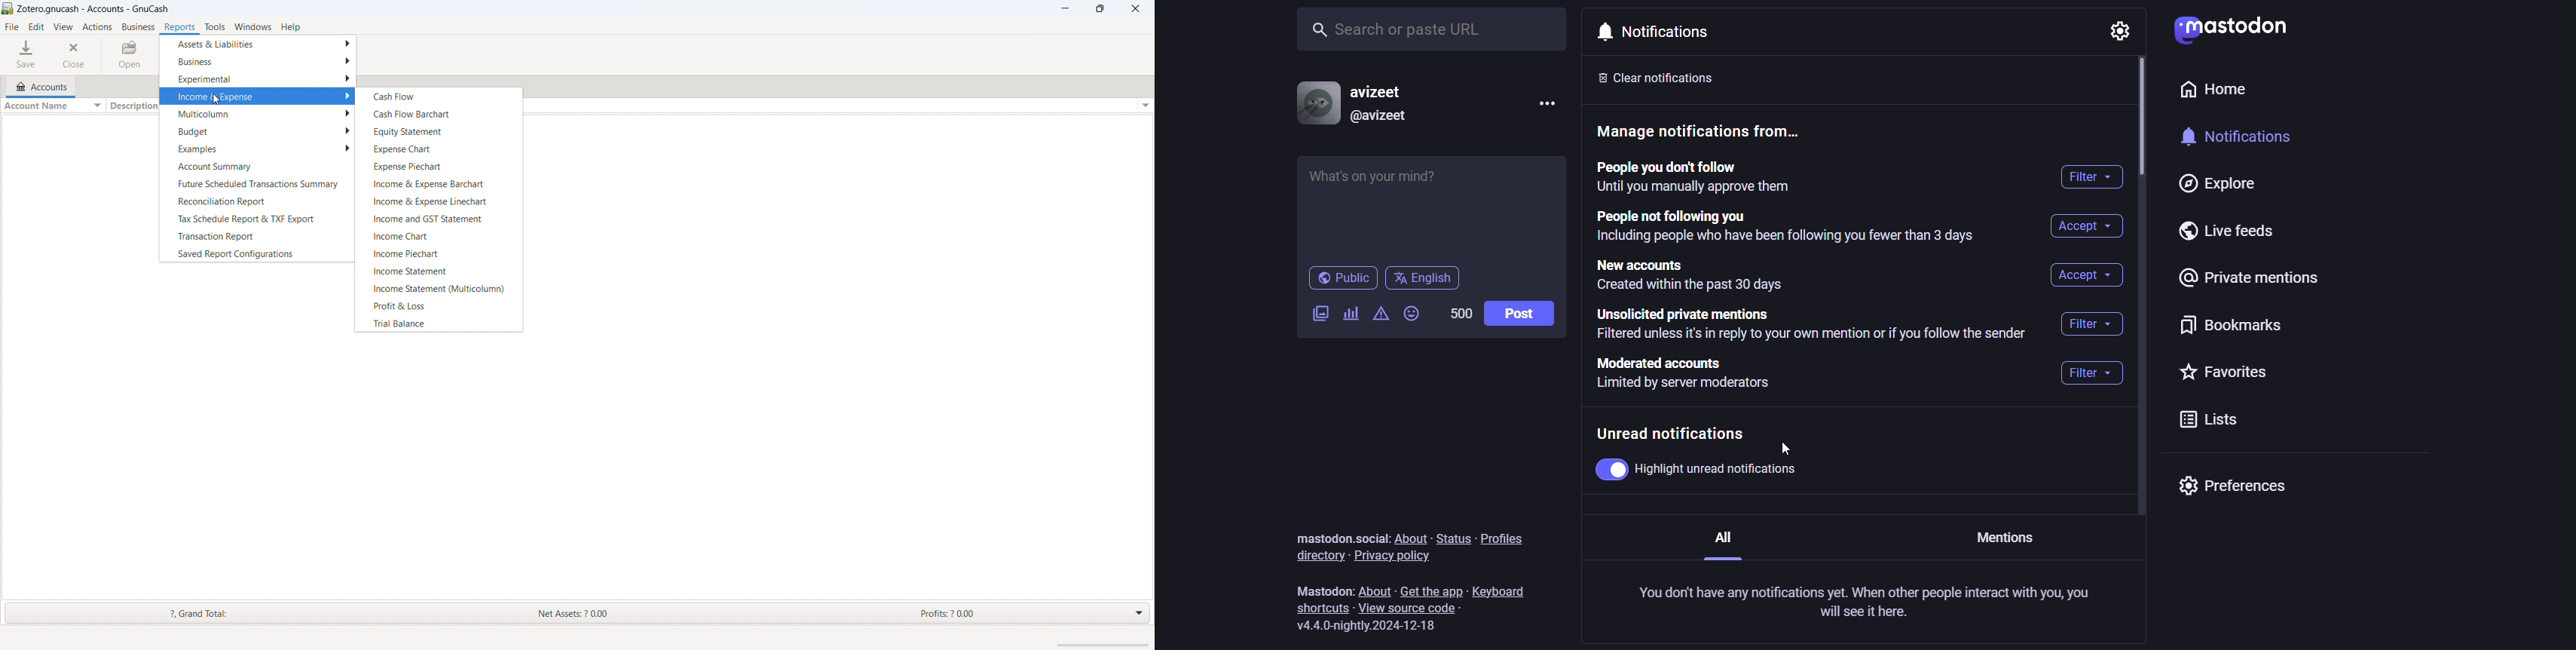 The image size is (2576, 672). What do you see at coordinates (1351, 314) in the screenshot?
I see `add poll` at bounding box center [1351, 314].